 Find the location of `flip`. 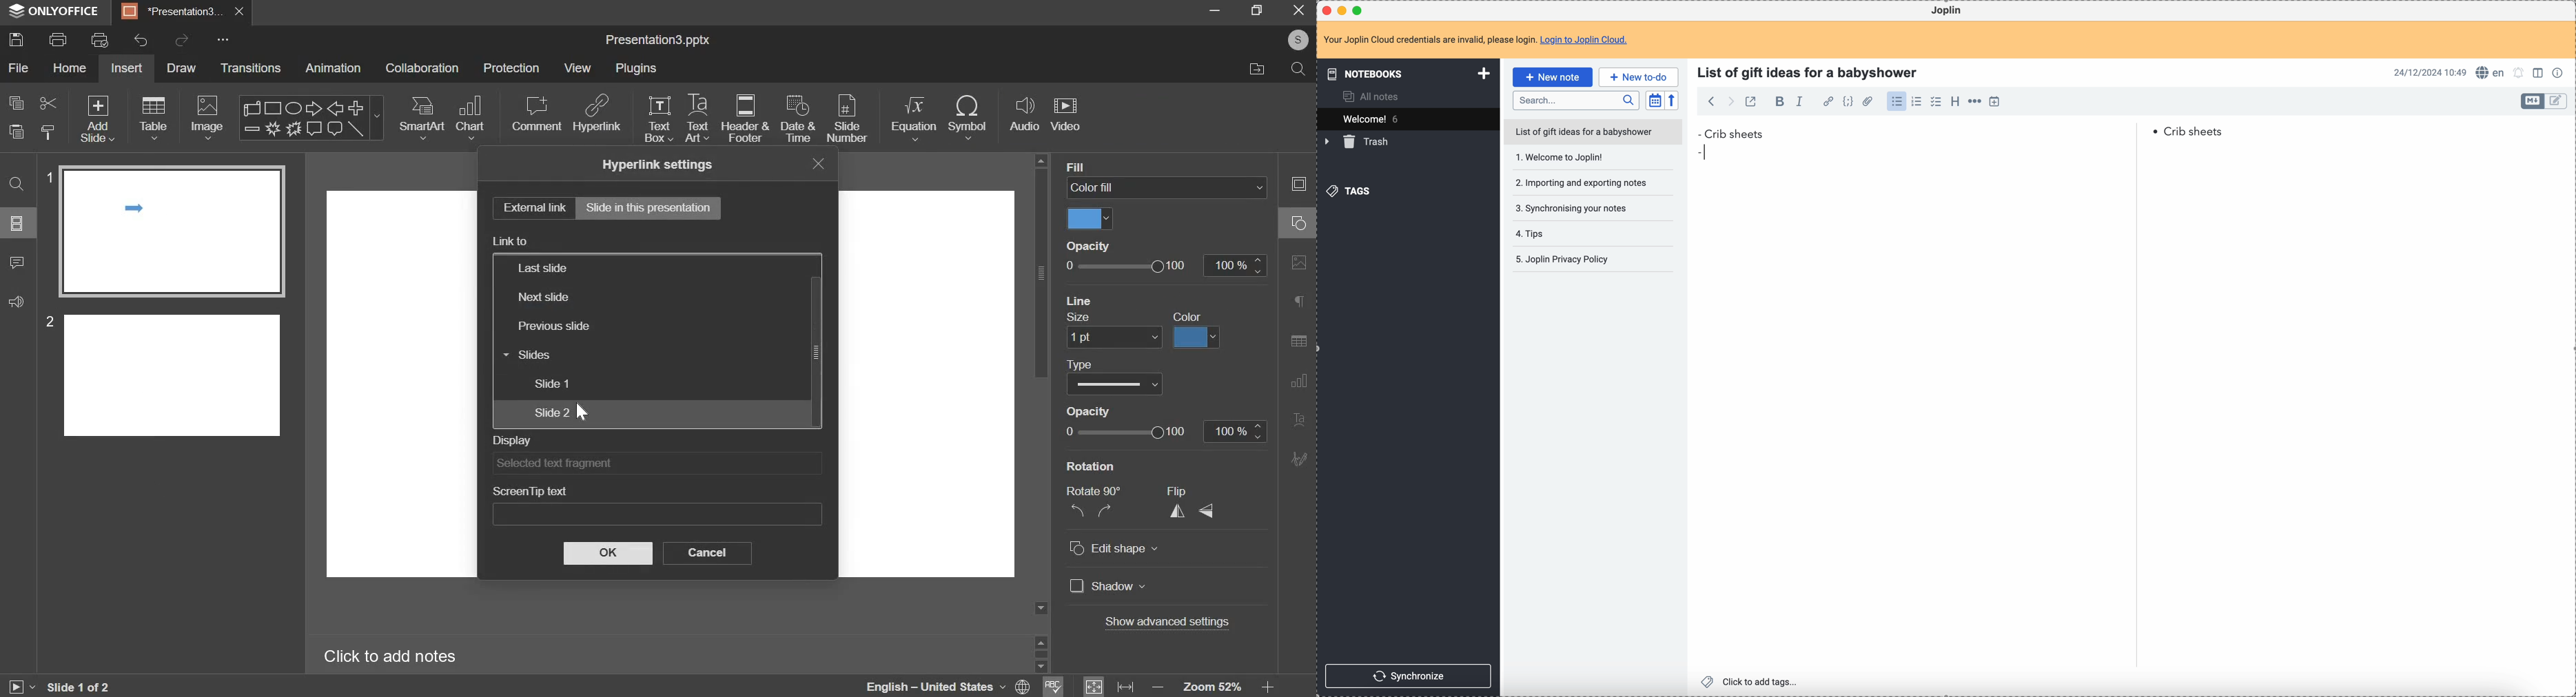

flip is located at coordinates (1176, 492).